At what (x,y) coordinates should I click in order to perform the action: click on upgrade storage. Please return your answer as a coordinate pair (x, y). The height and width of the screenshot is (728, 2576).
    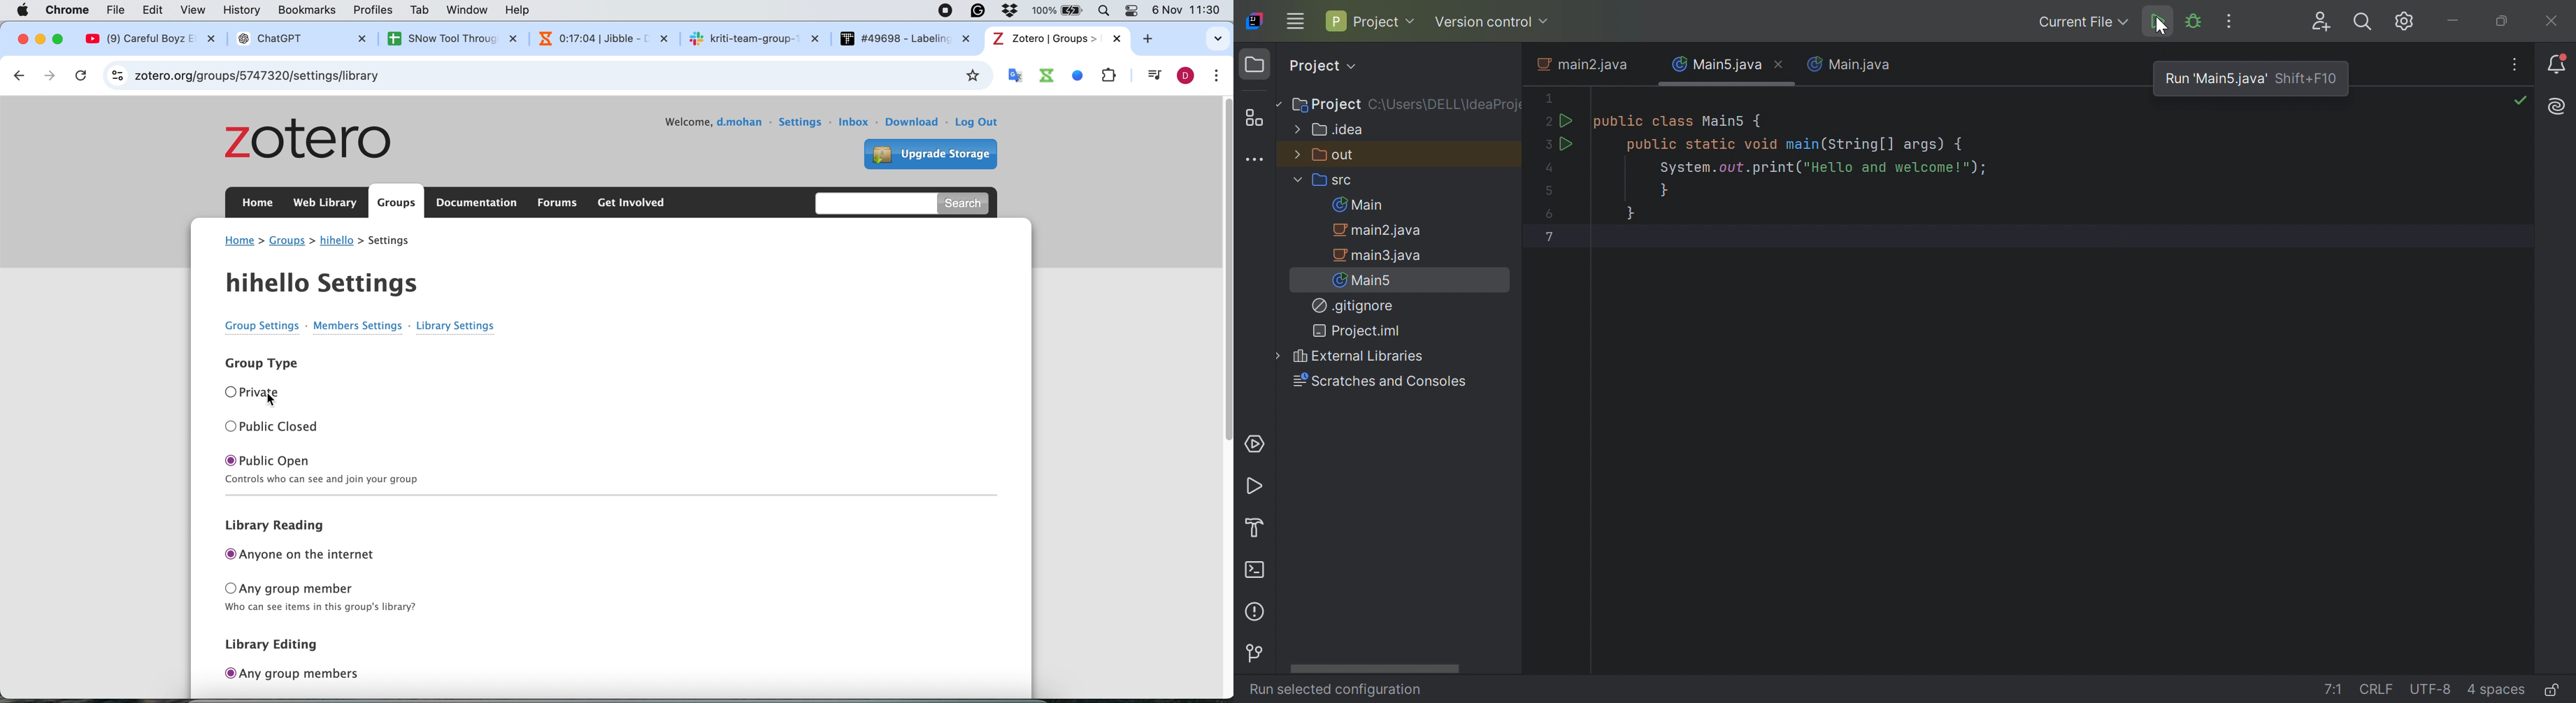
    Looking at the image, I should click on (926, 152).